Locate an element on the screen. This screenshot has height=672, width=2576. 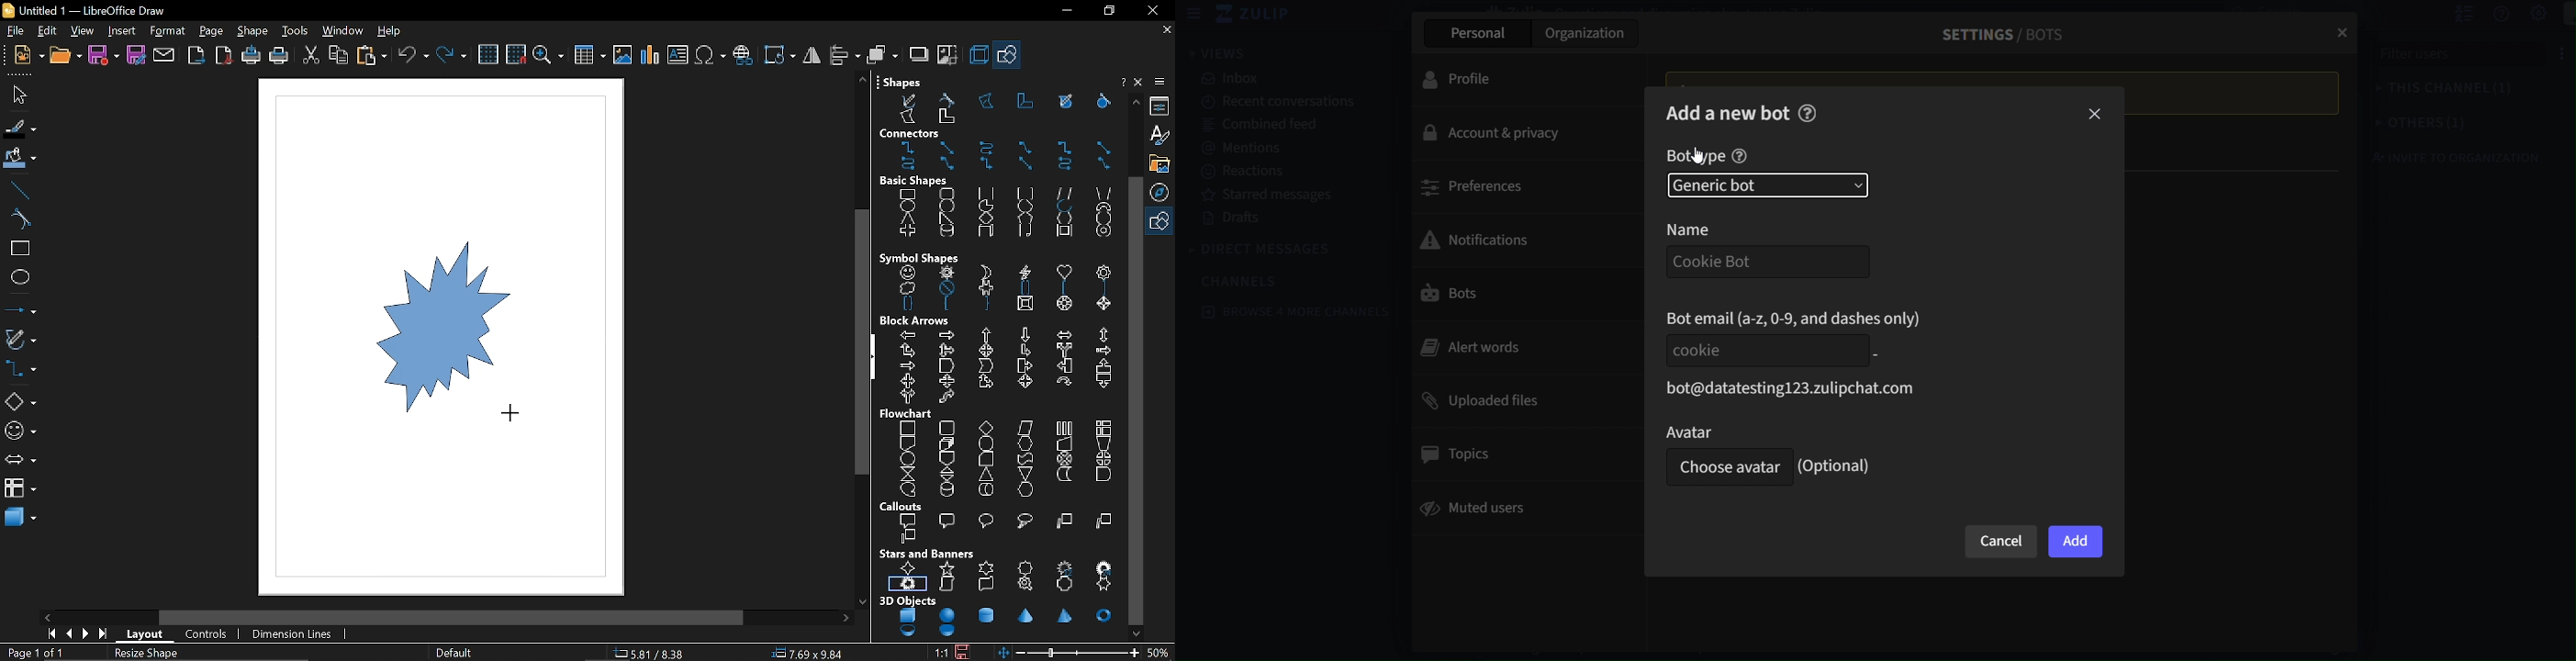
callouts is located at coordinates (1001, 522).